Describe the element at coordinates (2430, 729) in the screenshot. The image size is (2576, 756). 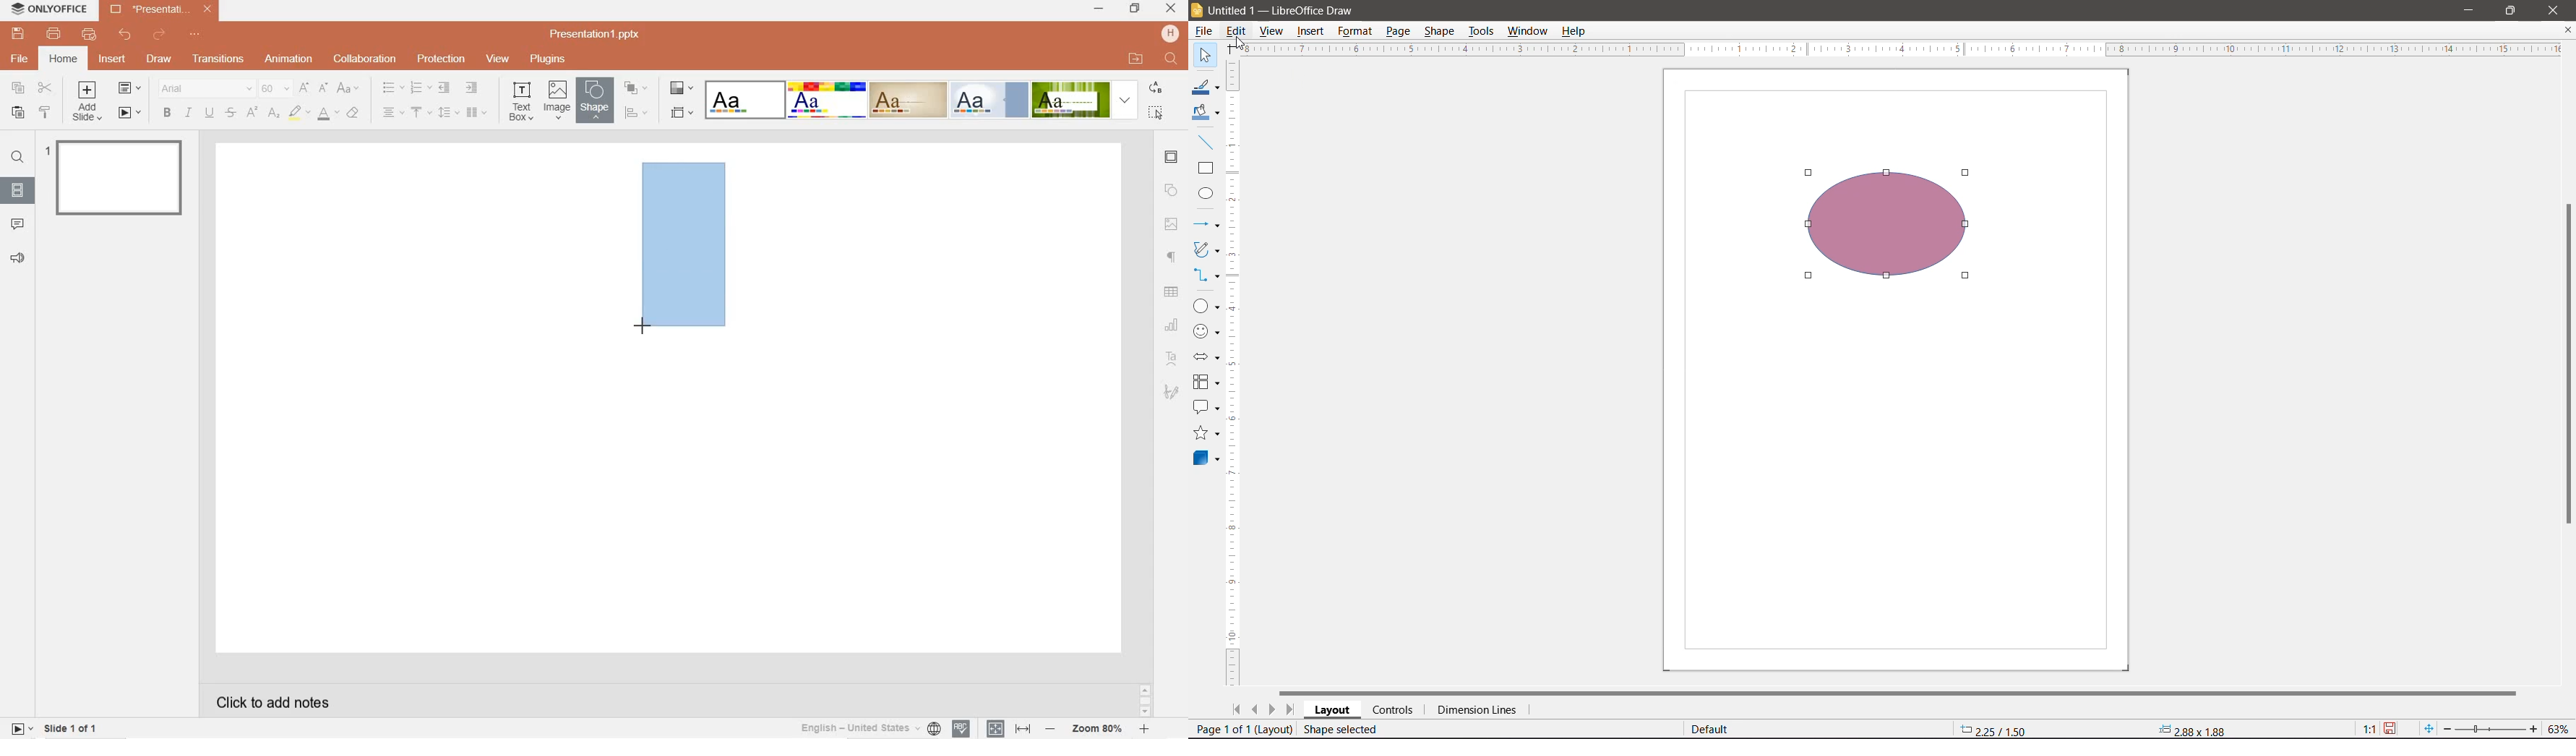
I see `Fit page to current window` at that location.